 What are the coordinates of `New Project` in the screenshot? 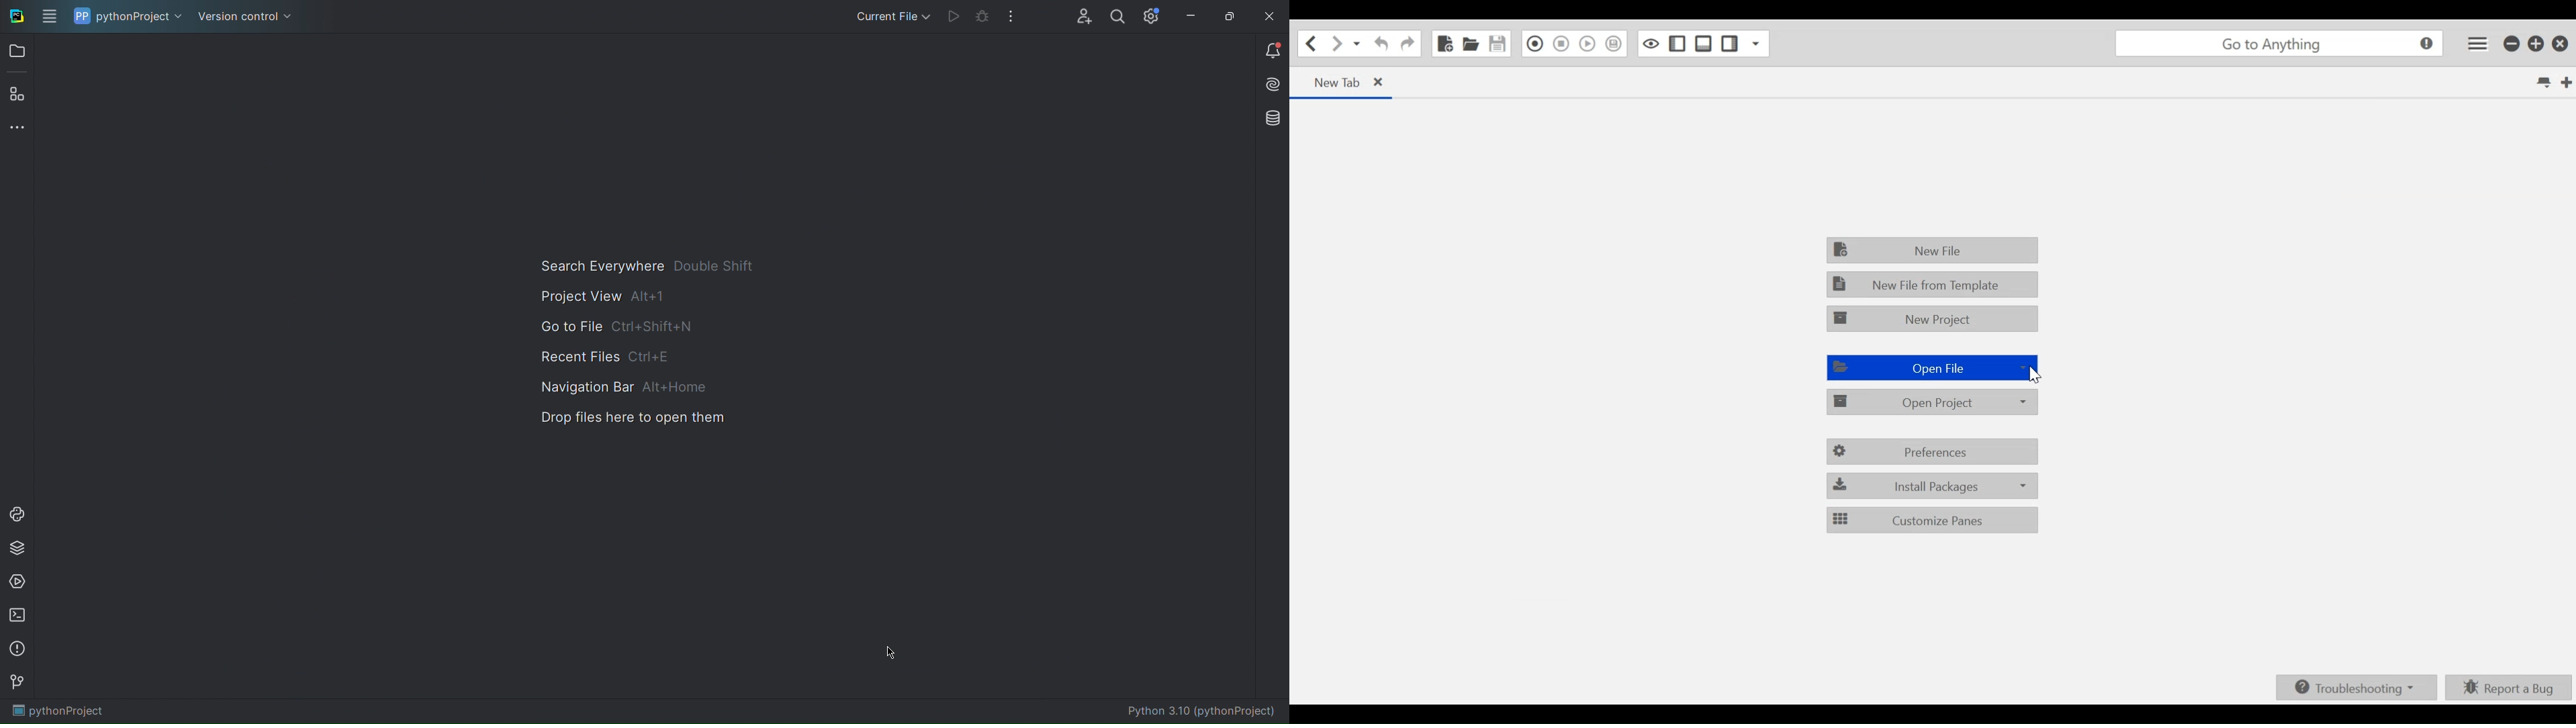 It's located at (1931, 318).